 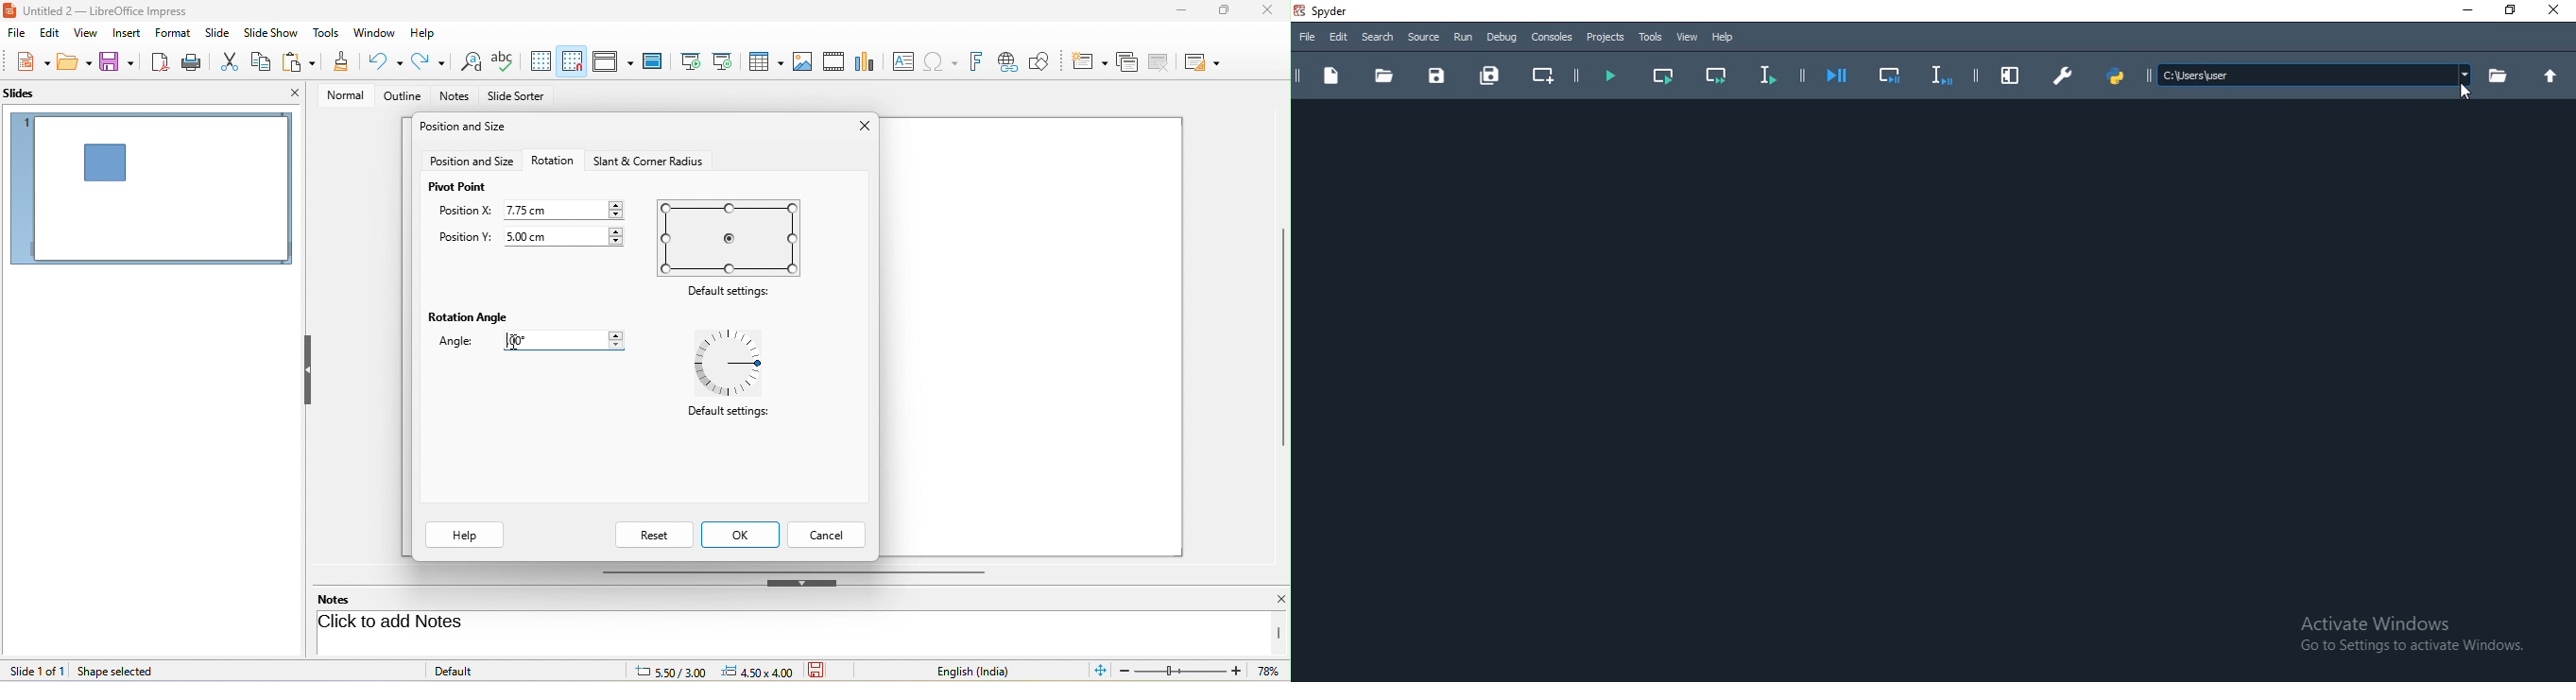 I want to click on Default Start Pane, so click(x=1930, y=389).